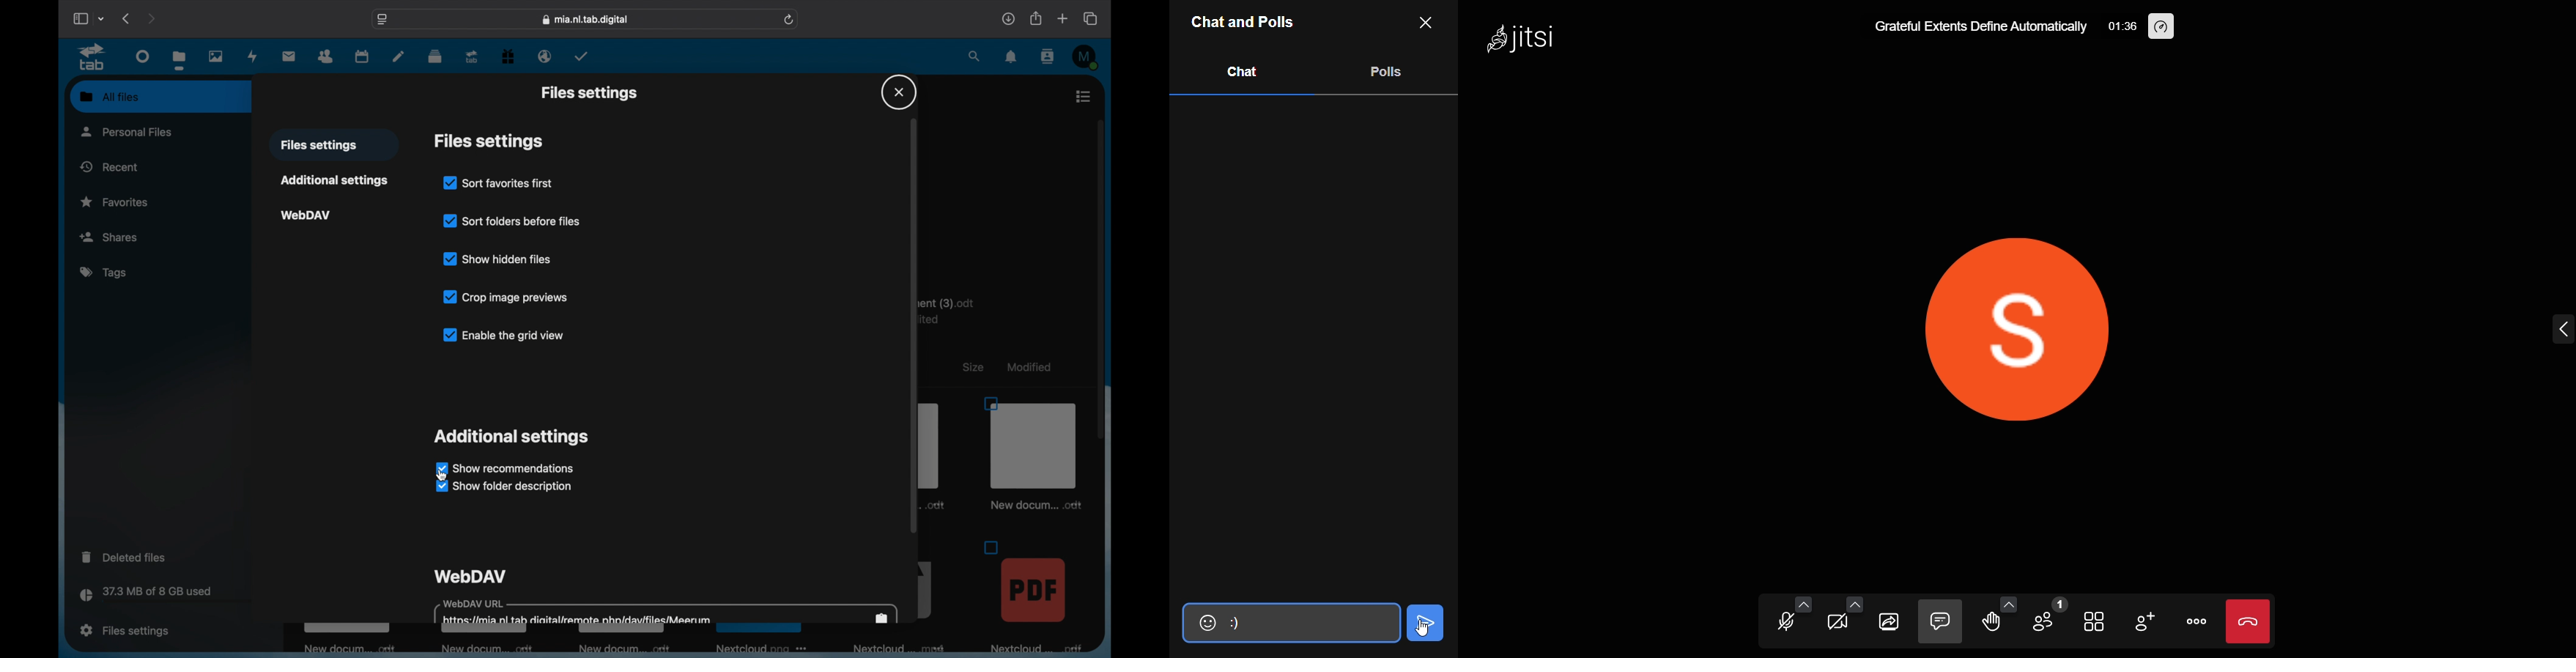 The width and height of the screenshot is (2576, 672). Describe the element at coordinates (899, 91) in the screenshot. I see `close` at that location.